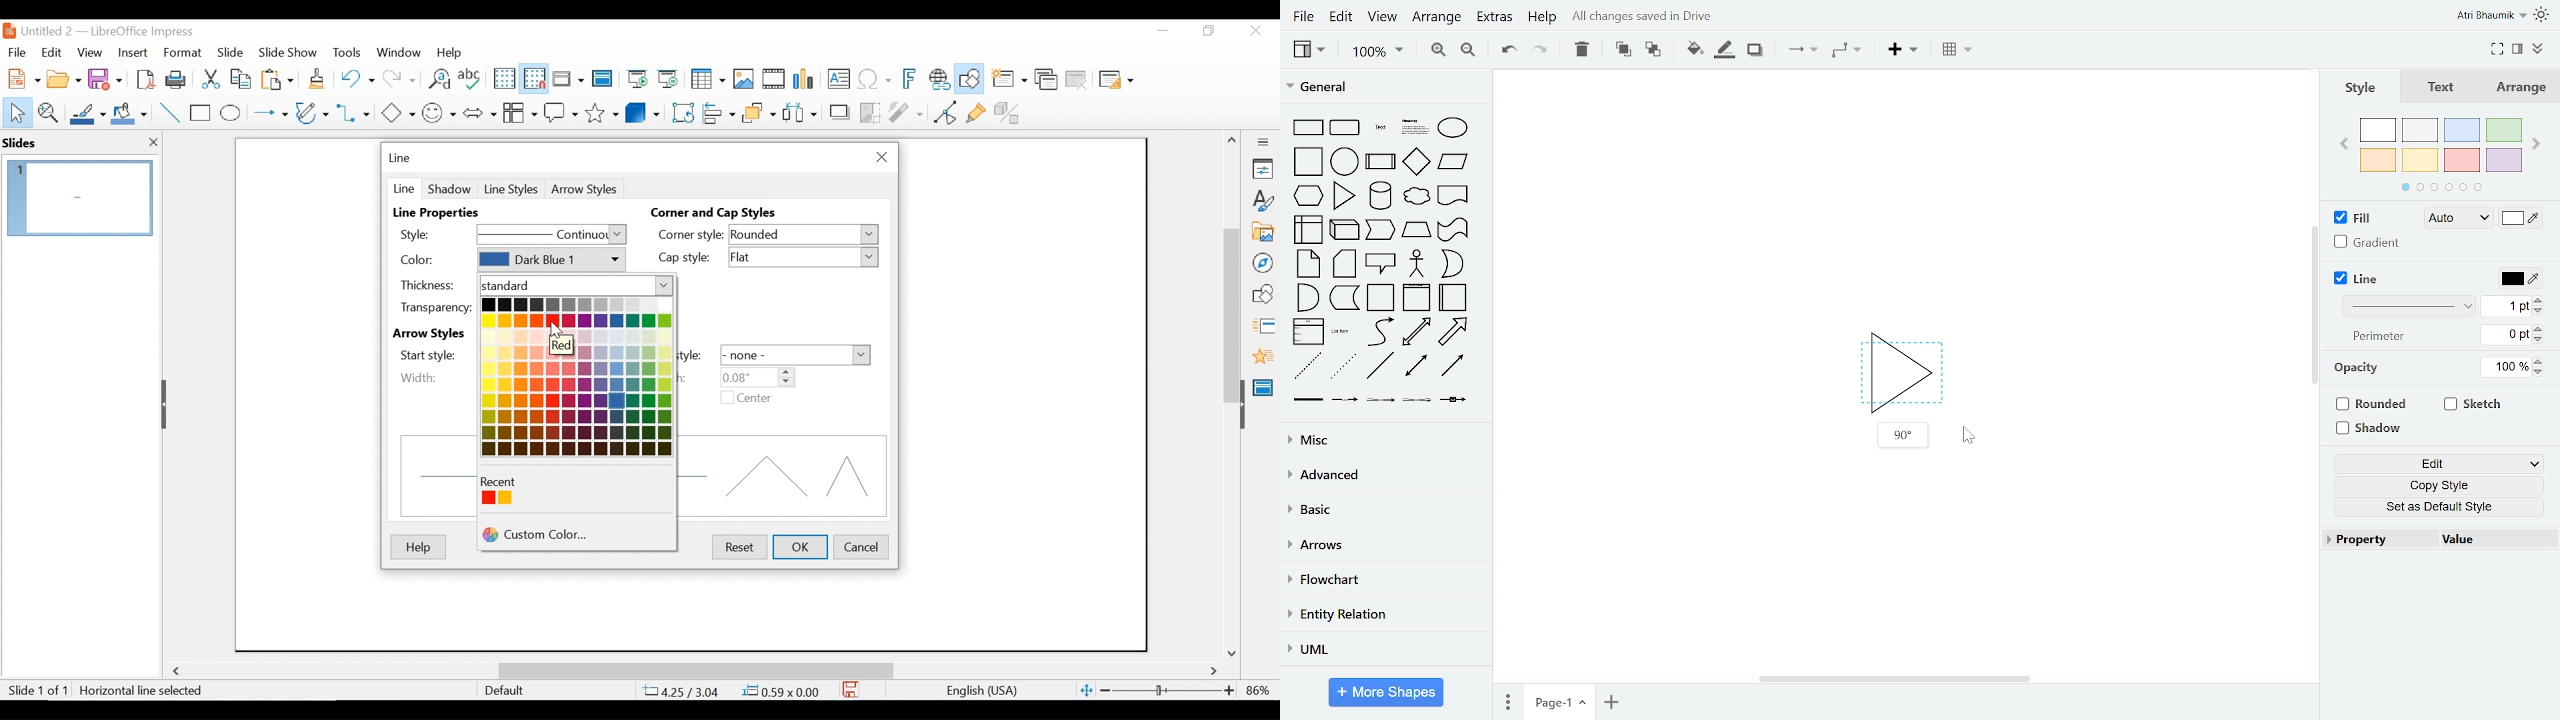 This screenshot has height=728, width=2576. I want to click on connector with 2 label, so click(1381, 402).